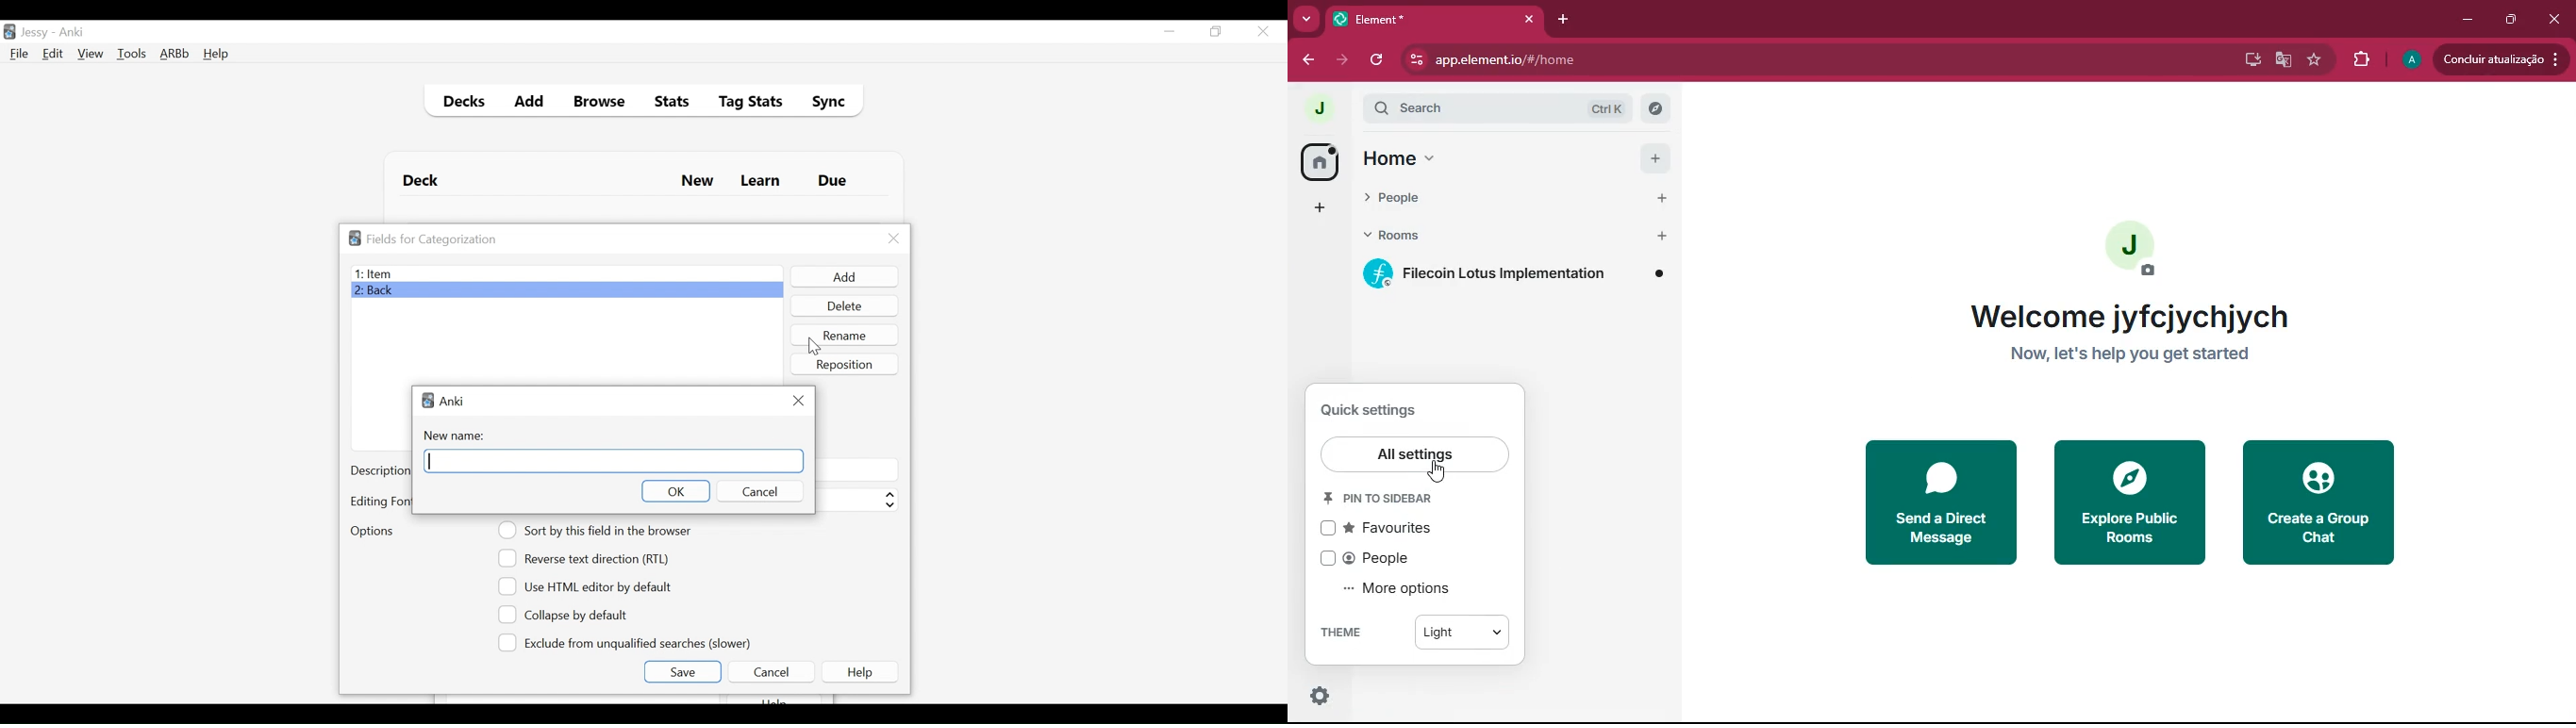  What do you see at coordinates (175, 54) in the screenshot?
I see `Advanced Review Button bar` at bounding box center [175, 54].